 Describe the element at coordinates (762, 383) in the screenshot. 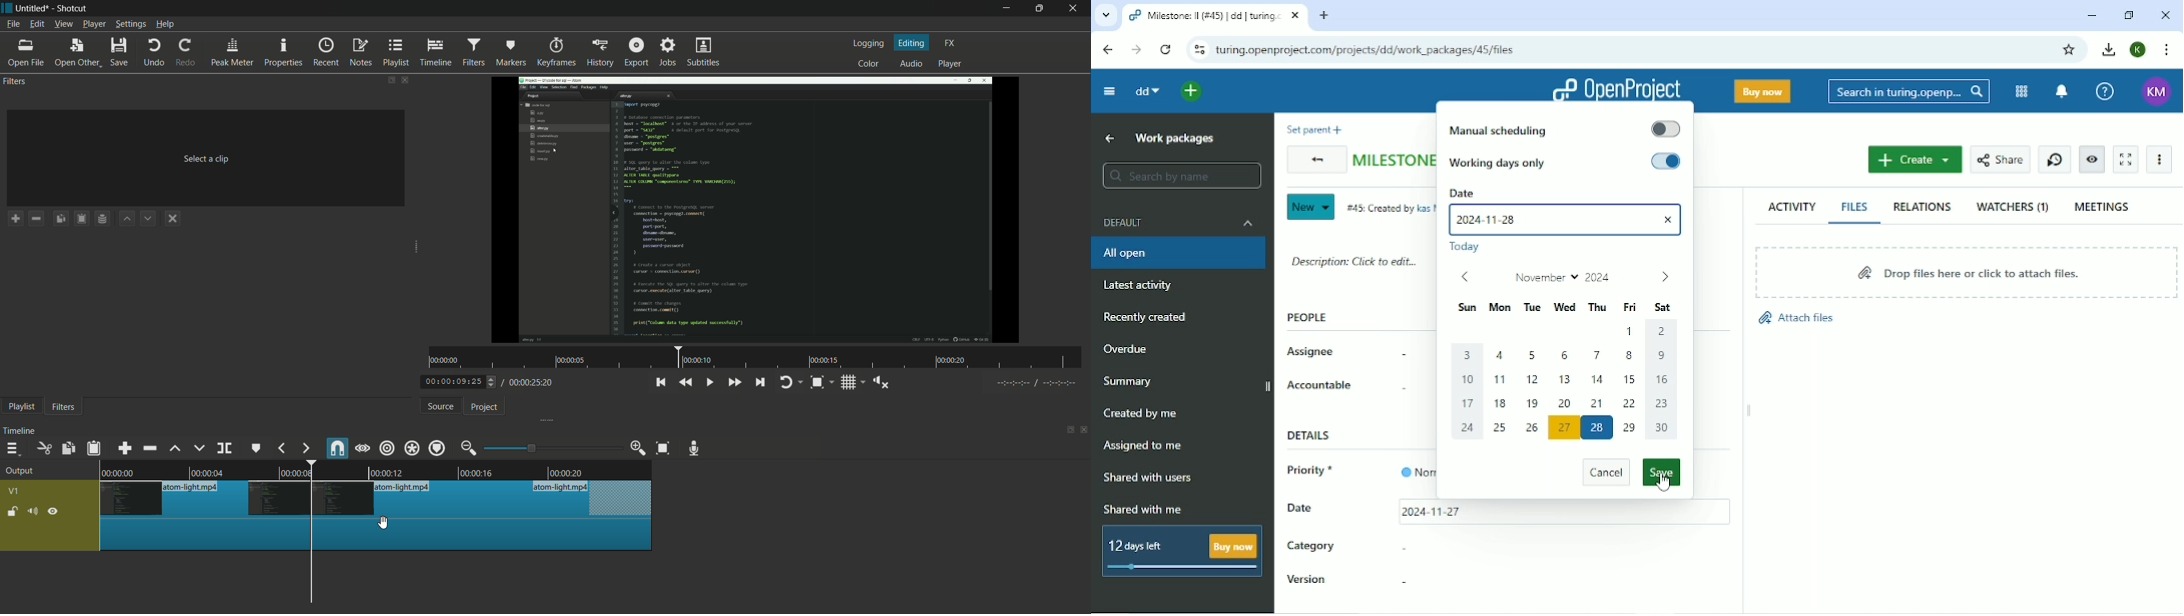

I see `skip to the next point` at that location.